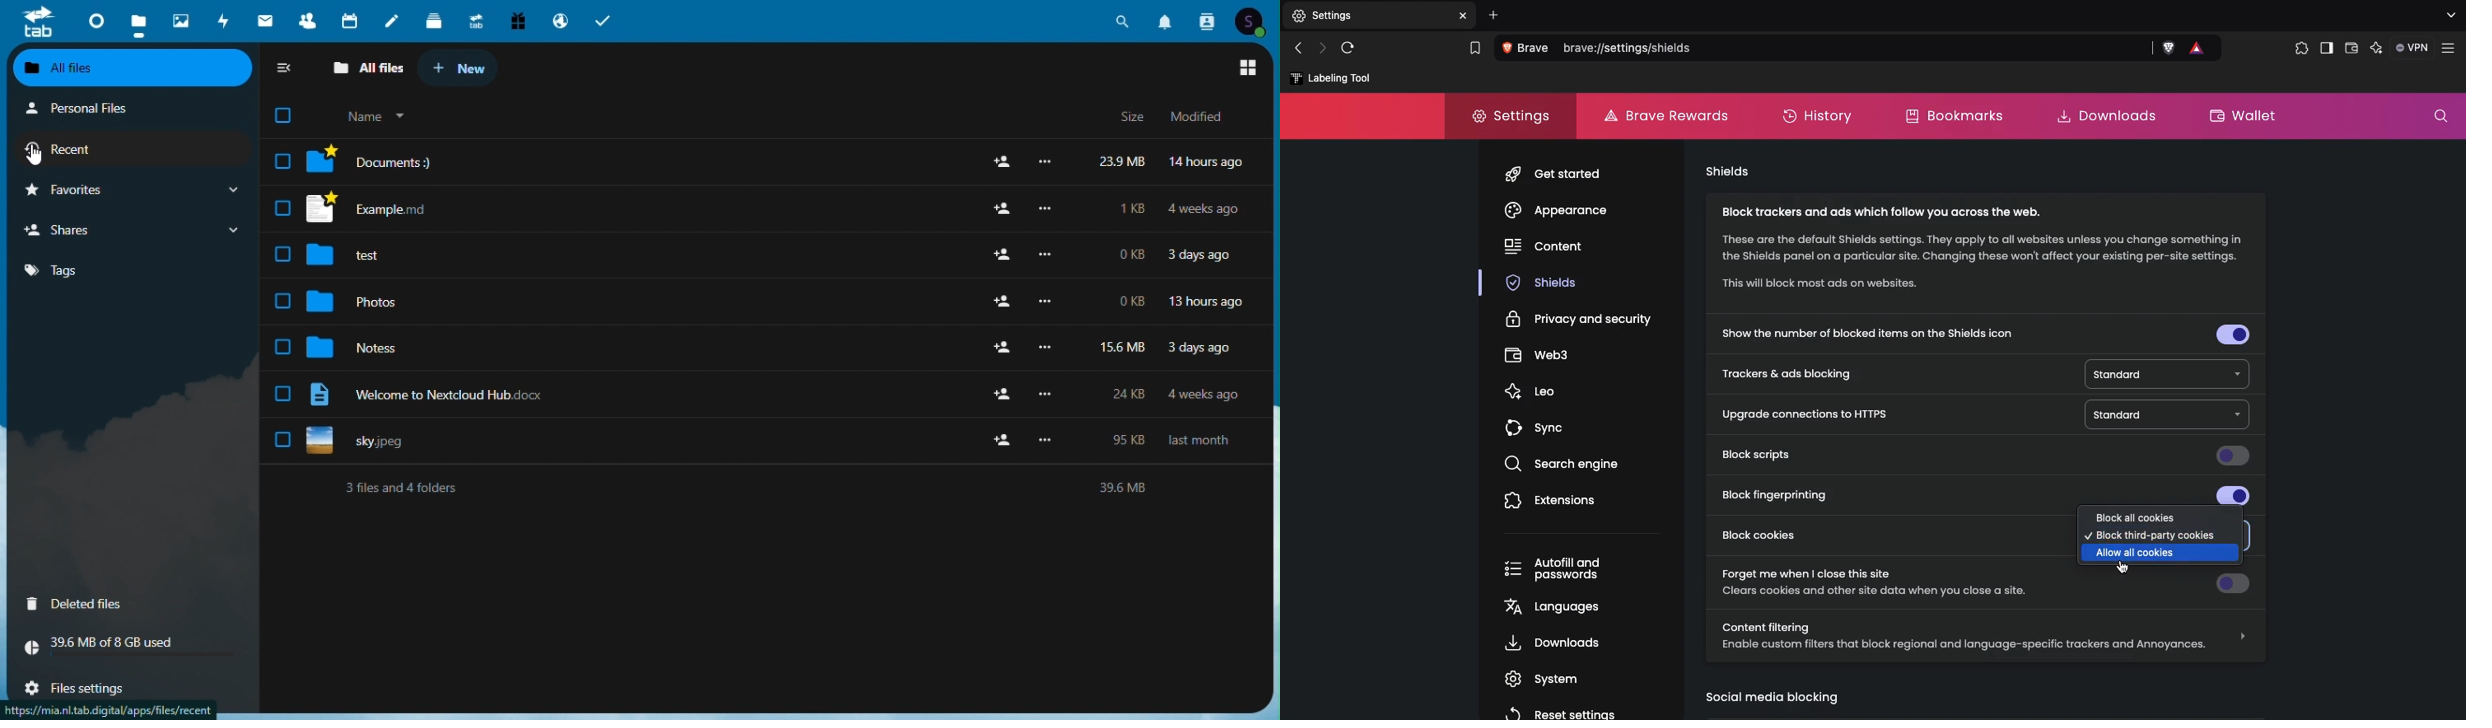 The height and width of the screenshot is (728, 2492). Describe the element at coordinates (1046, 208) in the screenshot. I see `options` at that location.